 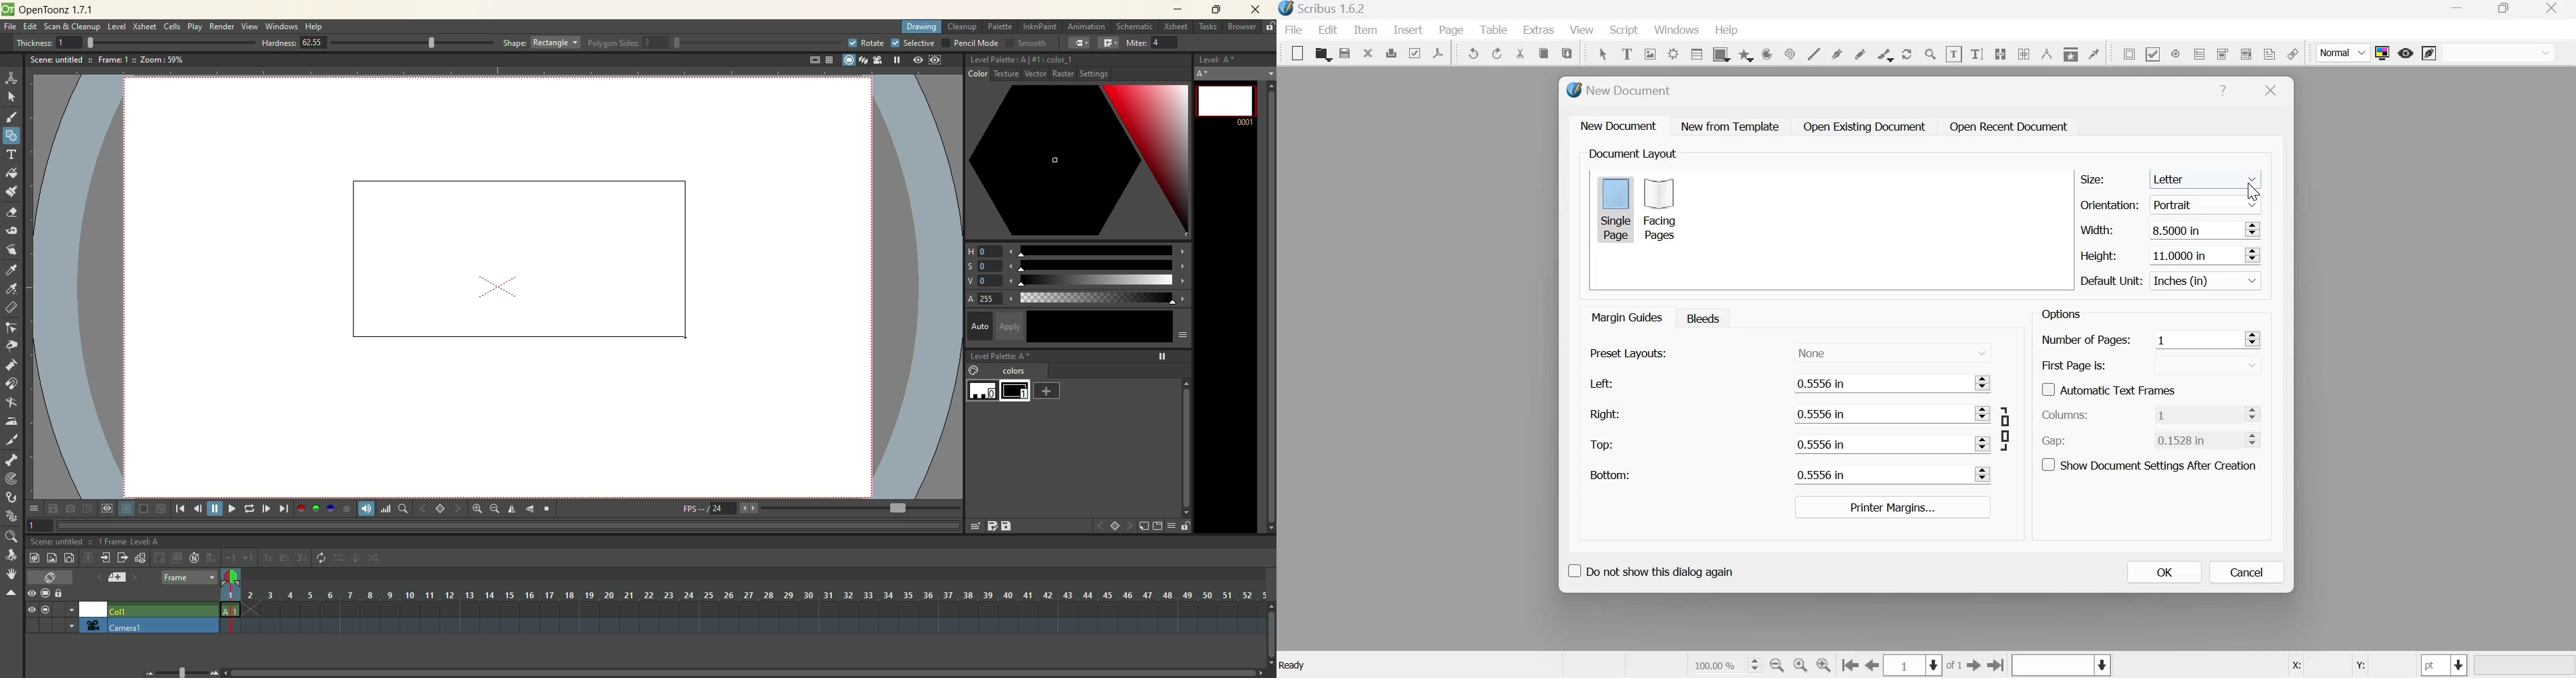 I want to click on Increase and Decrease, so click(x=2256, y=438).